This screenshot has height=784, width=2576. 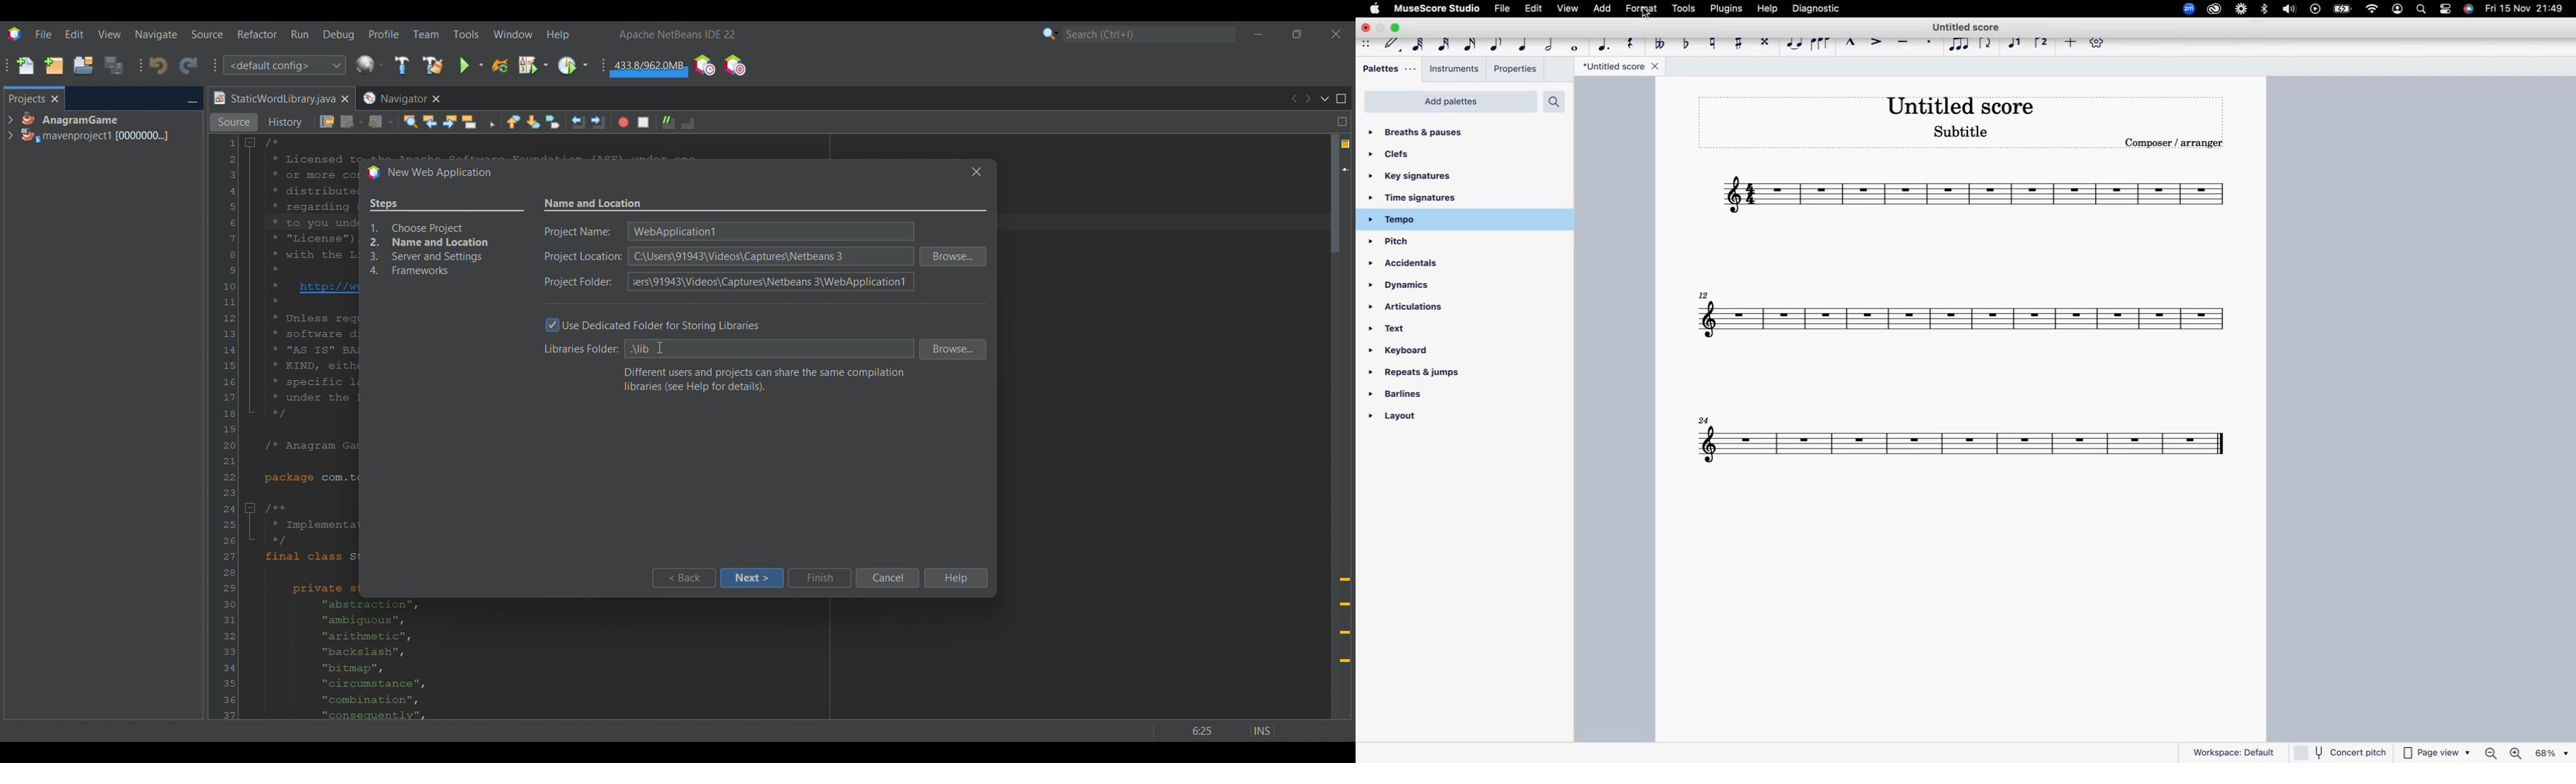 I want to click on pitch, so click(x=1417, y=243).